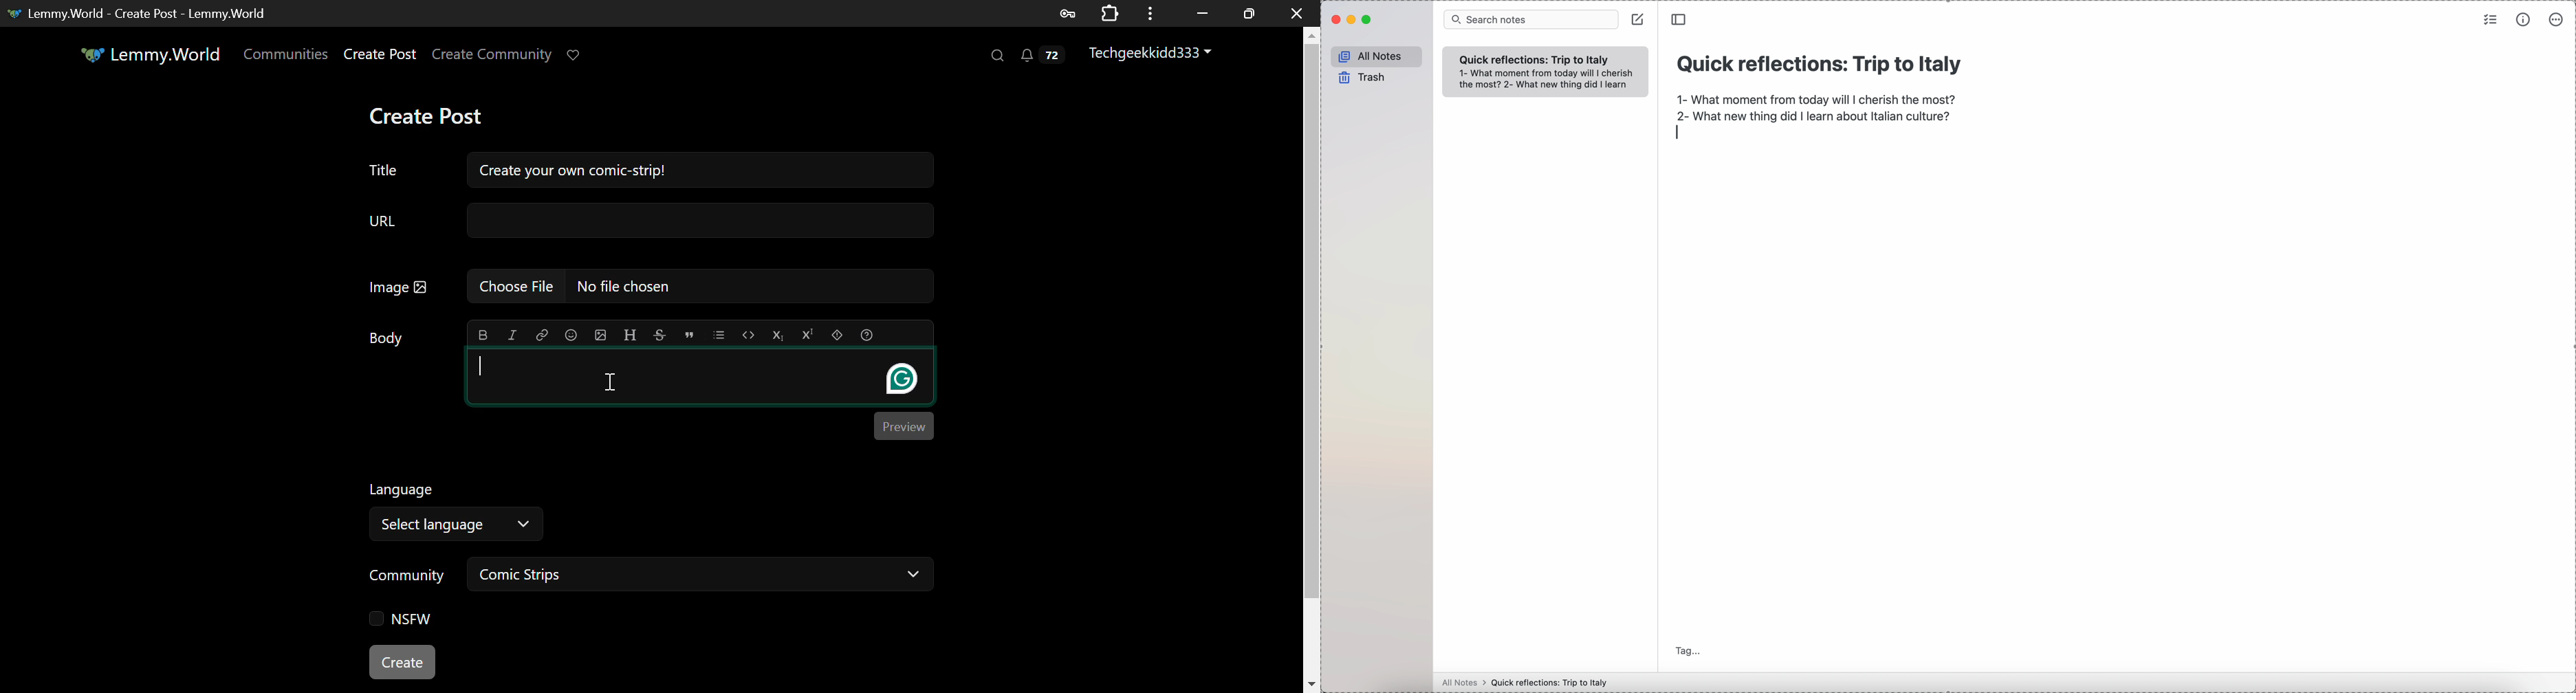  What do you see at coordinates (610, 381) in the screenshot?
I see `Cursor on Post Body Field` at bounding box center [610, 381].